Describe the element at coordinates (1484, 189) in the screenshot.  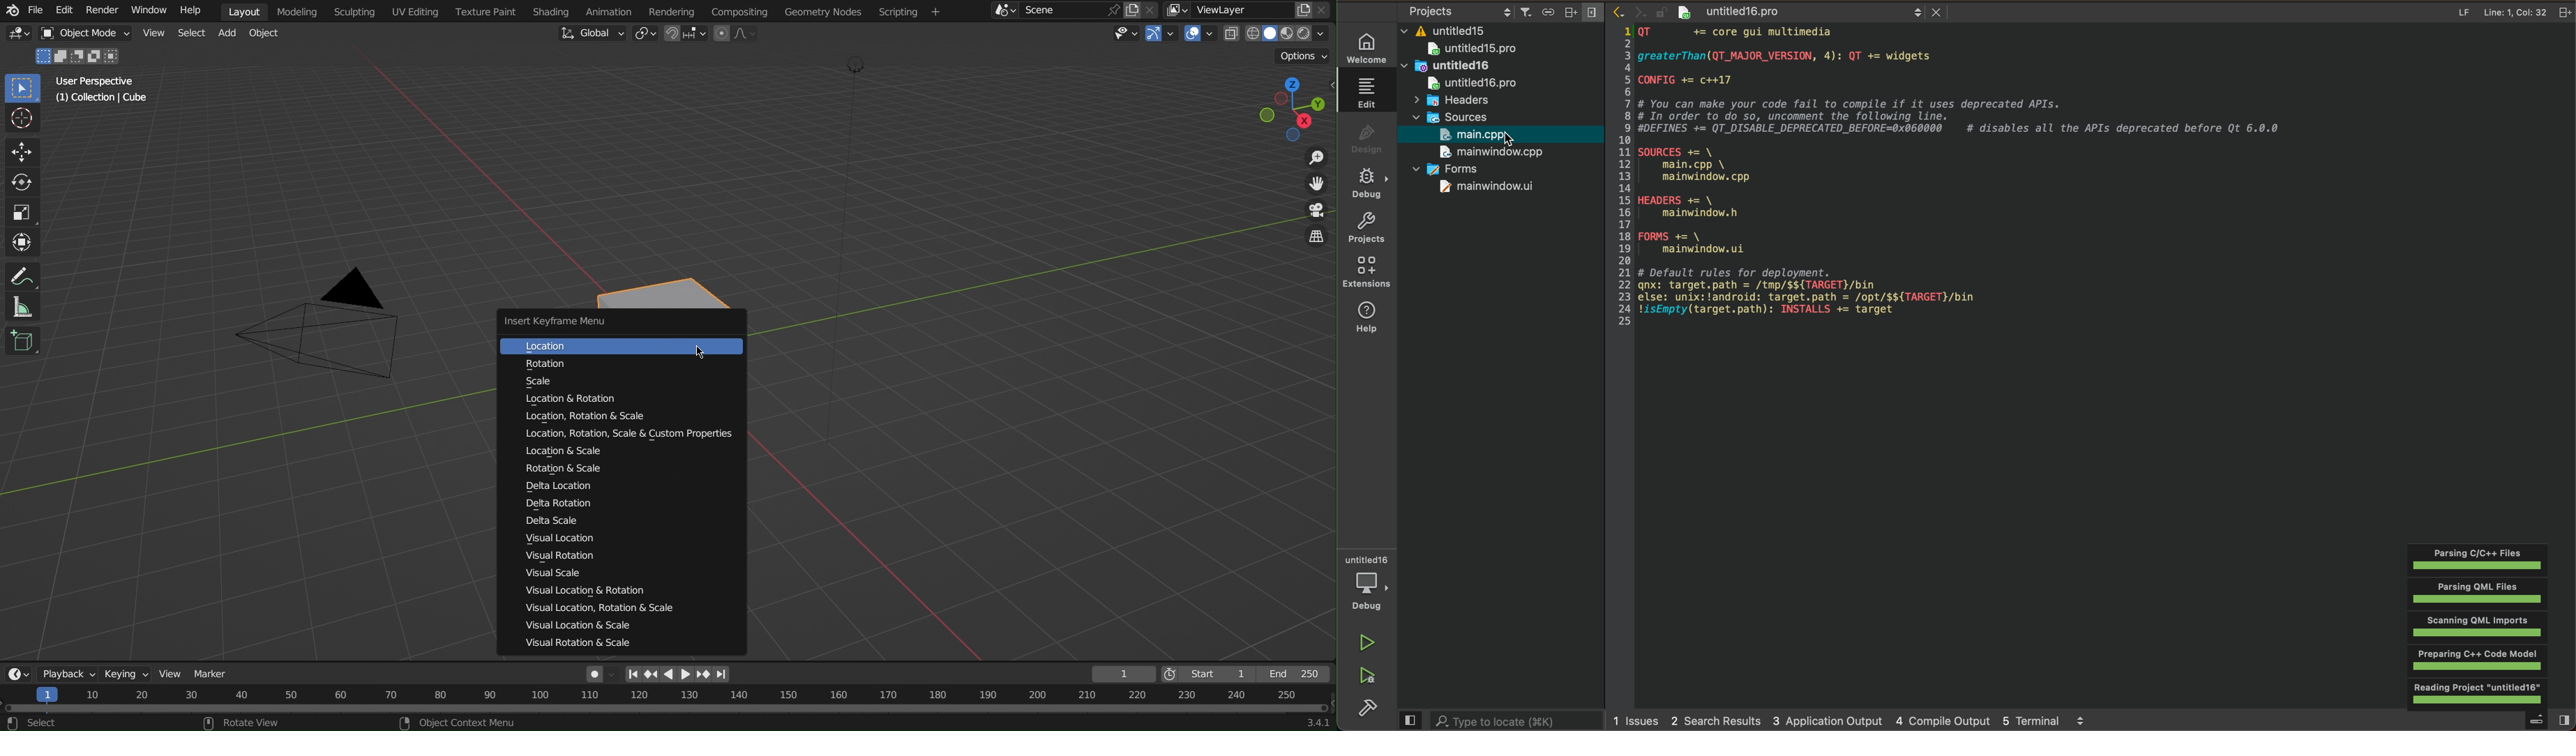
I see `mainwindow` at that location.